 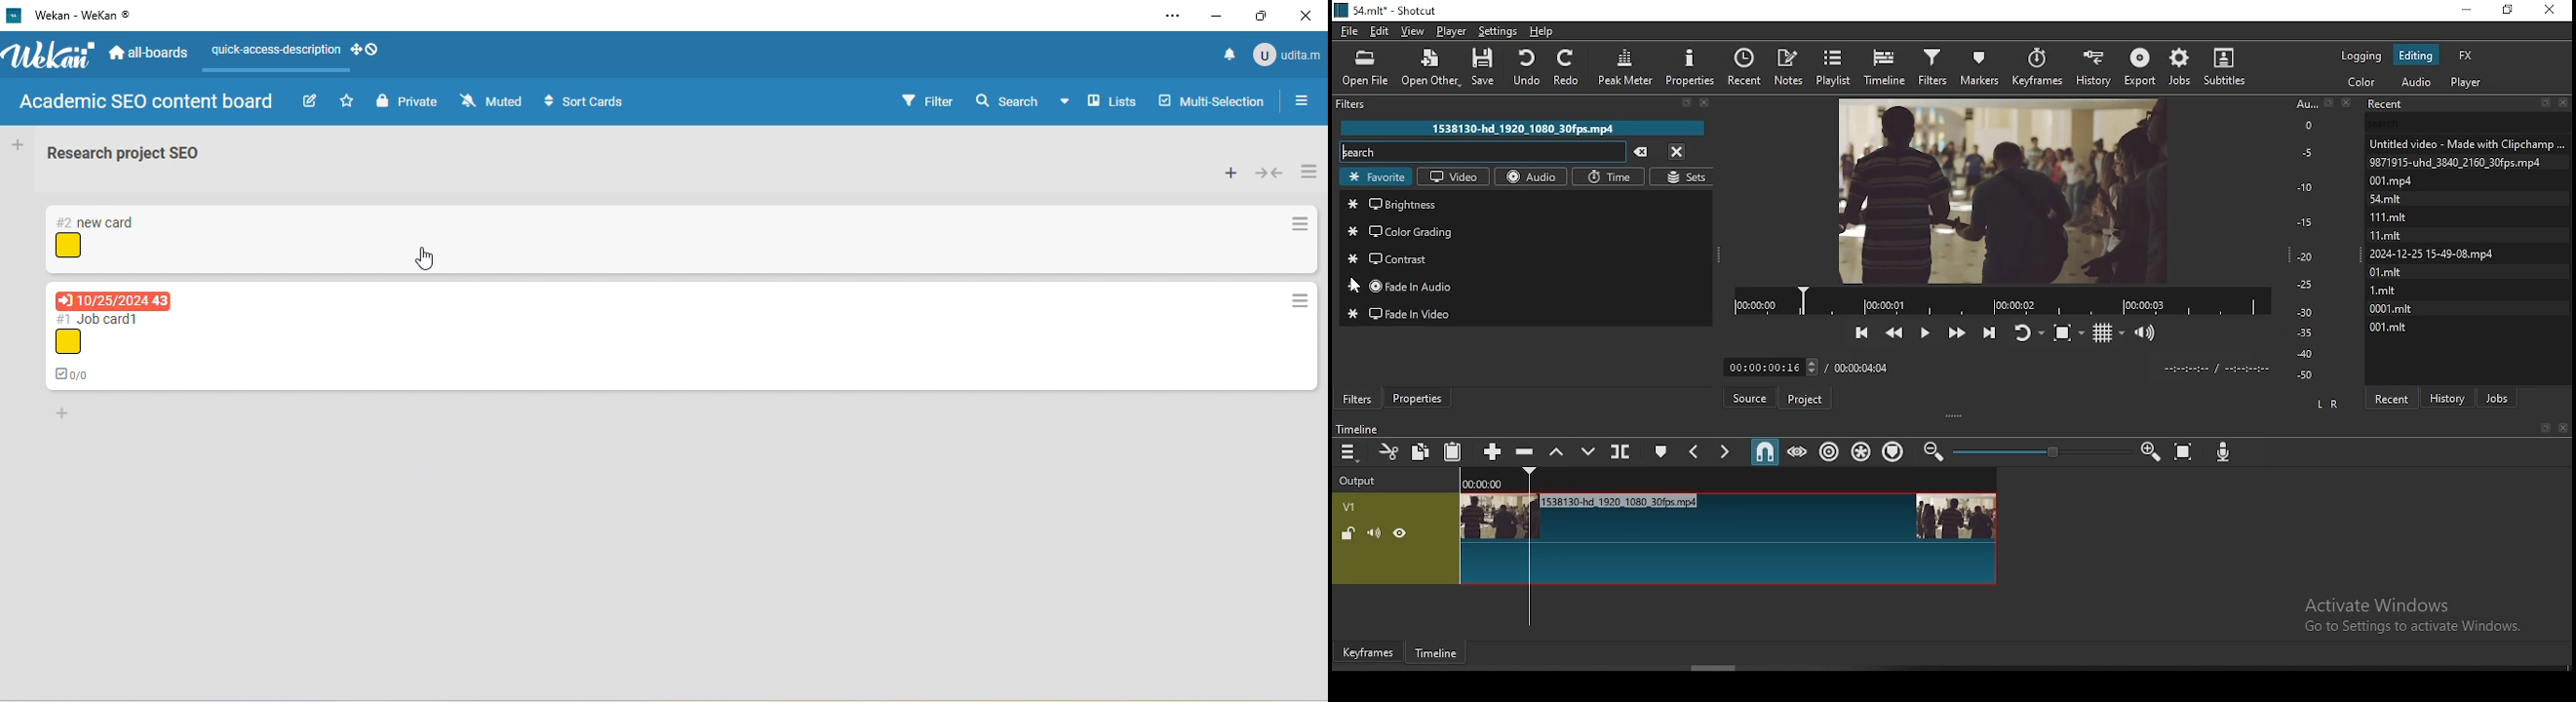 I want to click on playlist, so click(x=1838, y=65).